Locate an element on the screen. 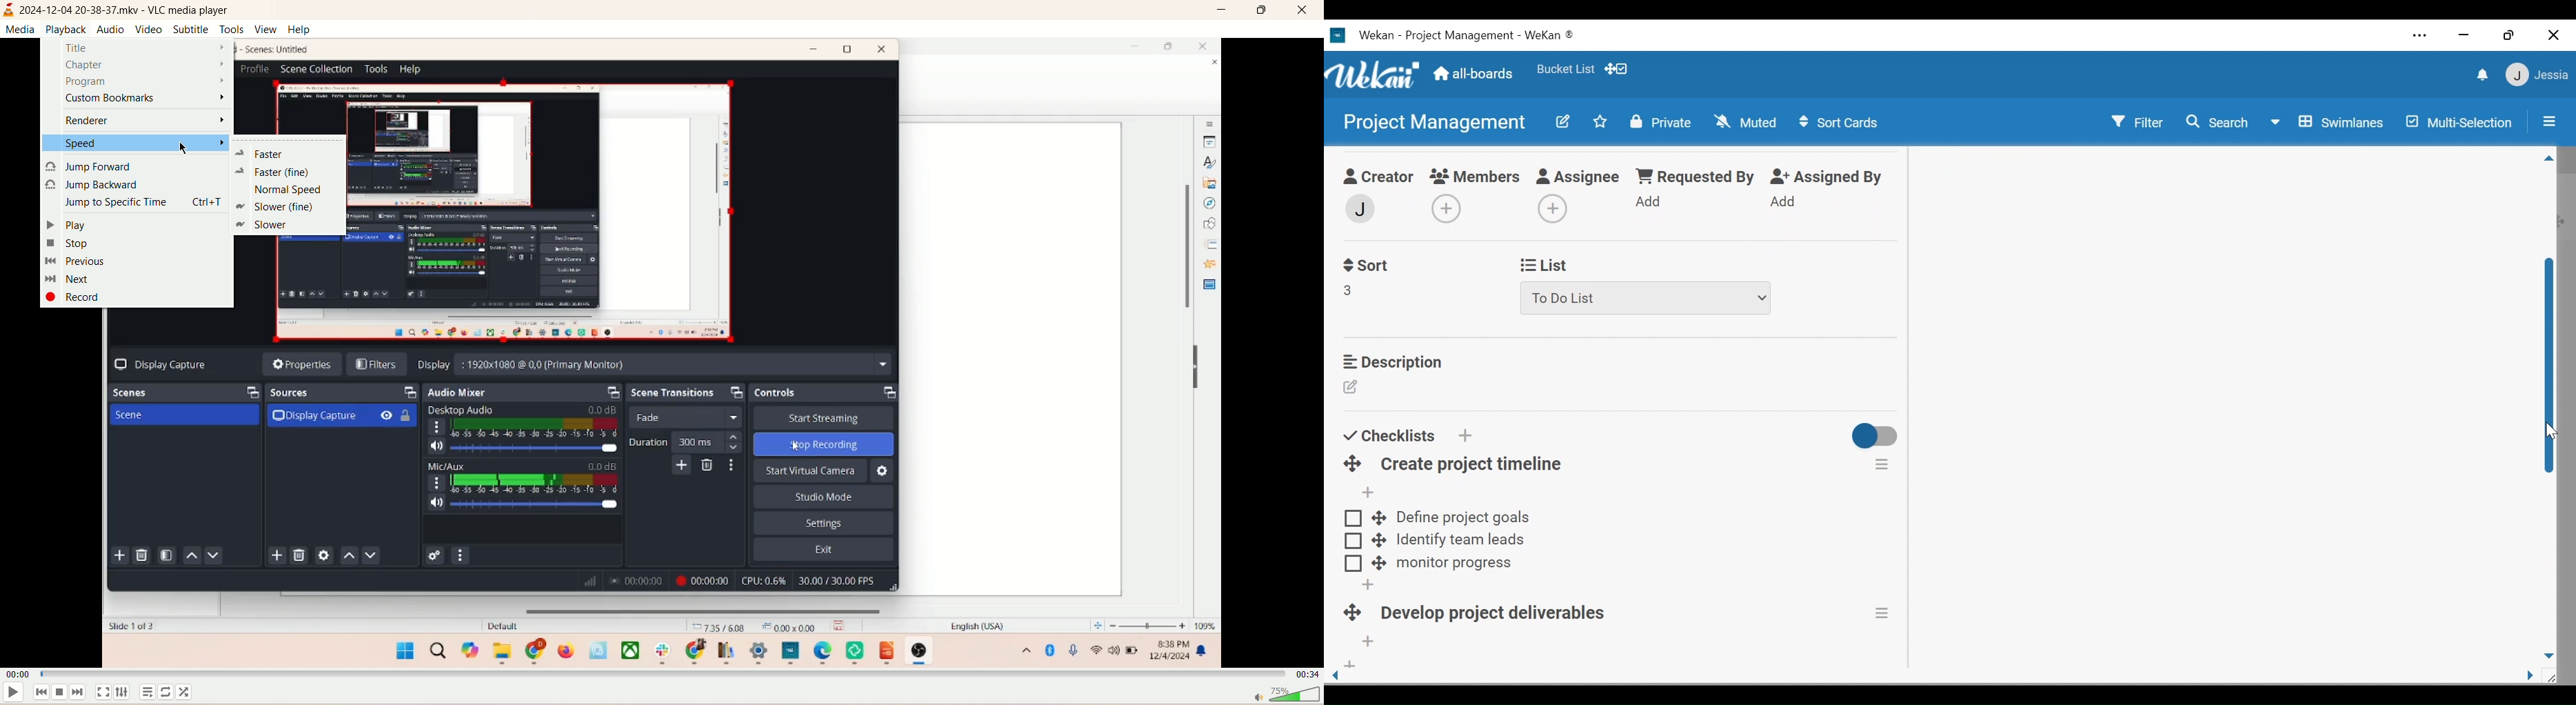 Image resolution: width=2576 pixels, height=728 pixels. media is located at coordinates (23, 30).